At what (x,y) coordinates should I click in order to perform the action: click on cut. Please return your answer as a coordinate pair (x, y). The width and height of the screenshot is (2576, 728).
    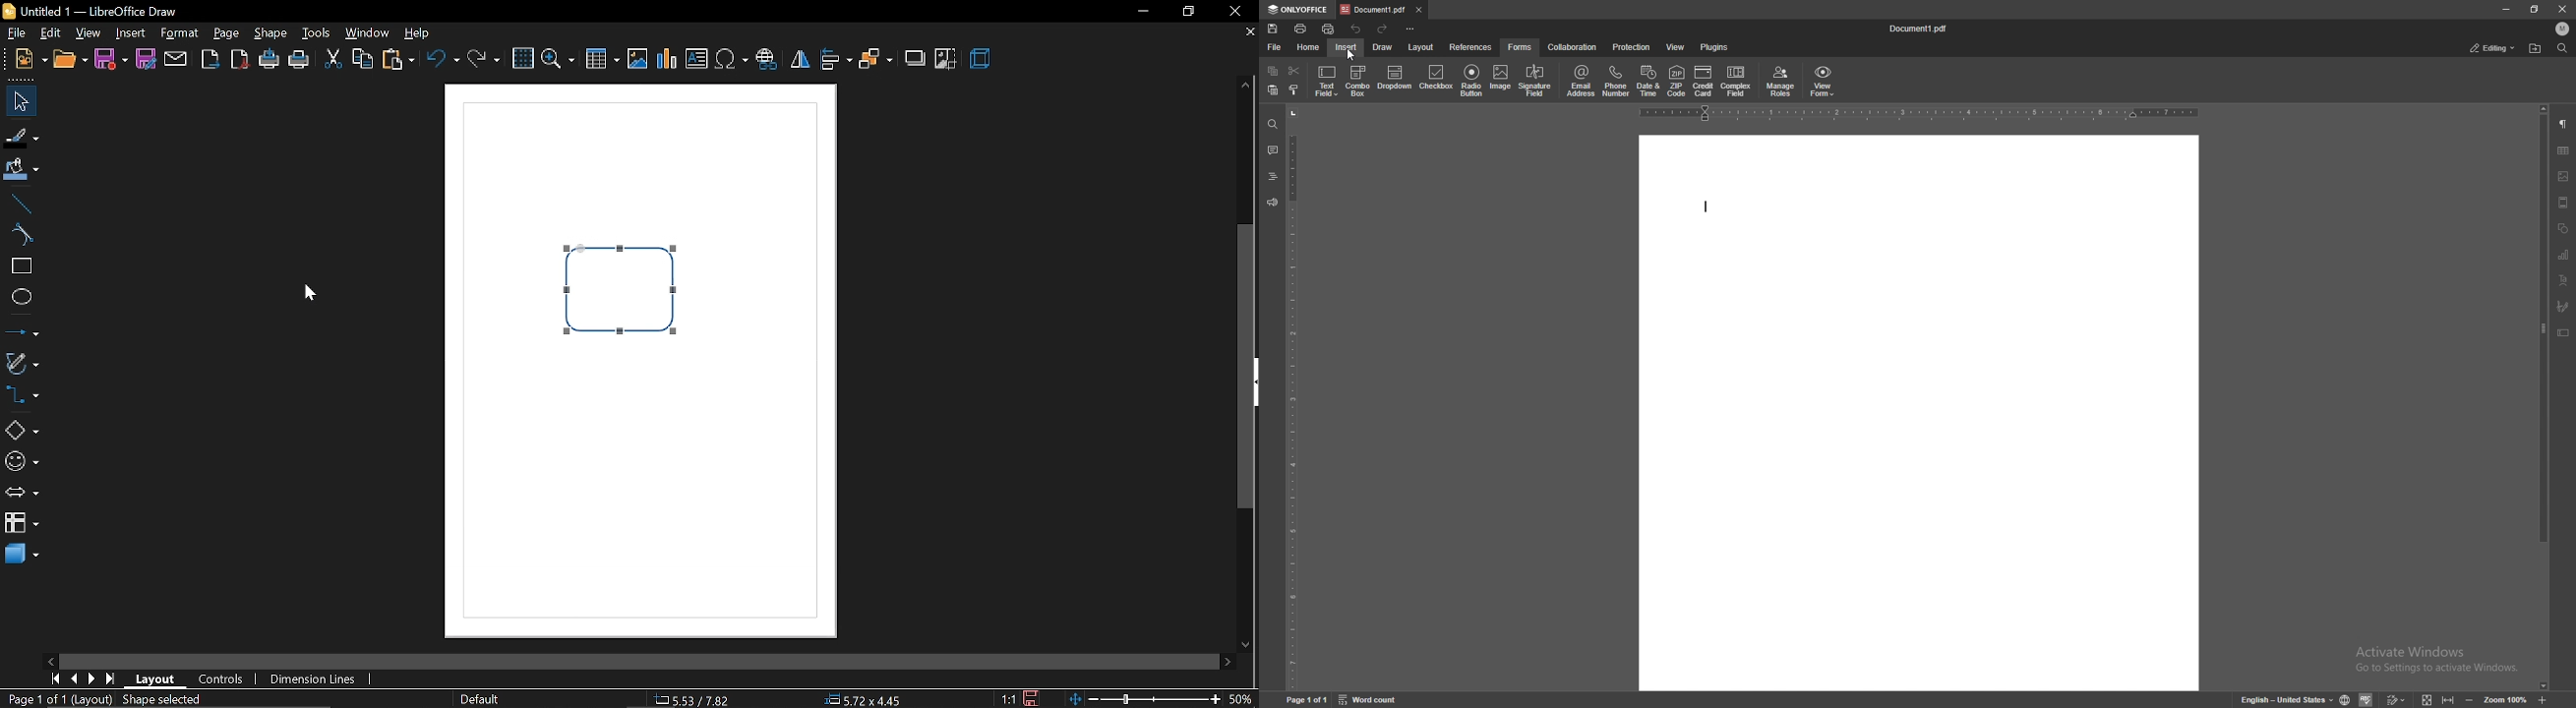
    Looking at the image, I should click on (1294, 71).